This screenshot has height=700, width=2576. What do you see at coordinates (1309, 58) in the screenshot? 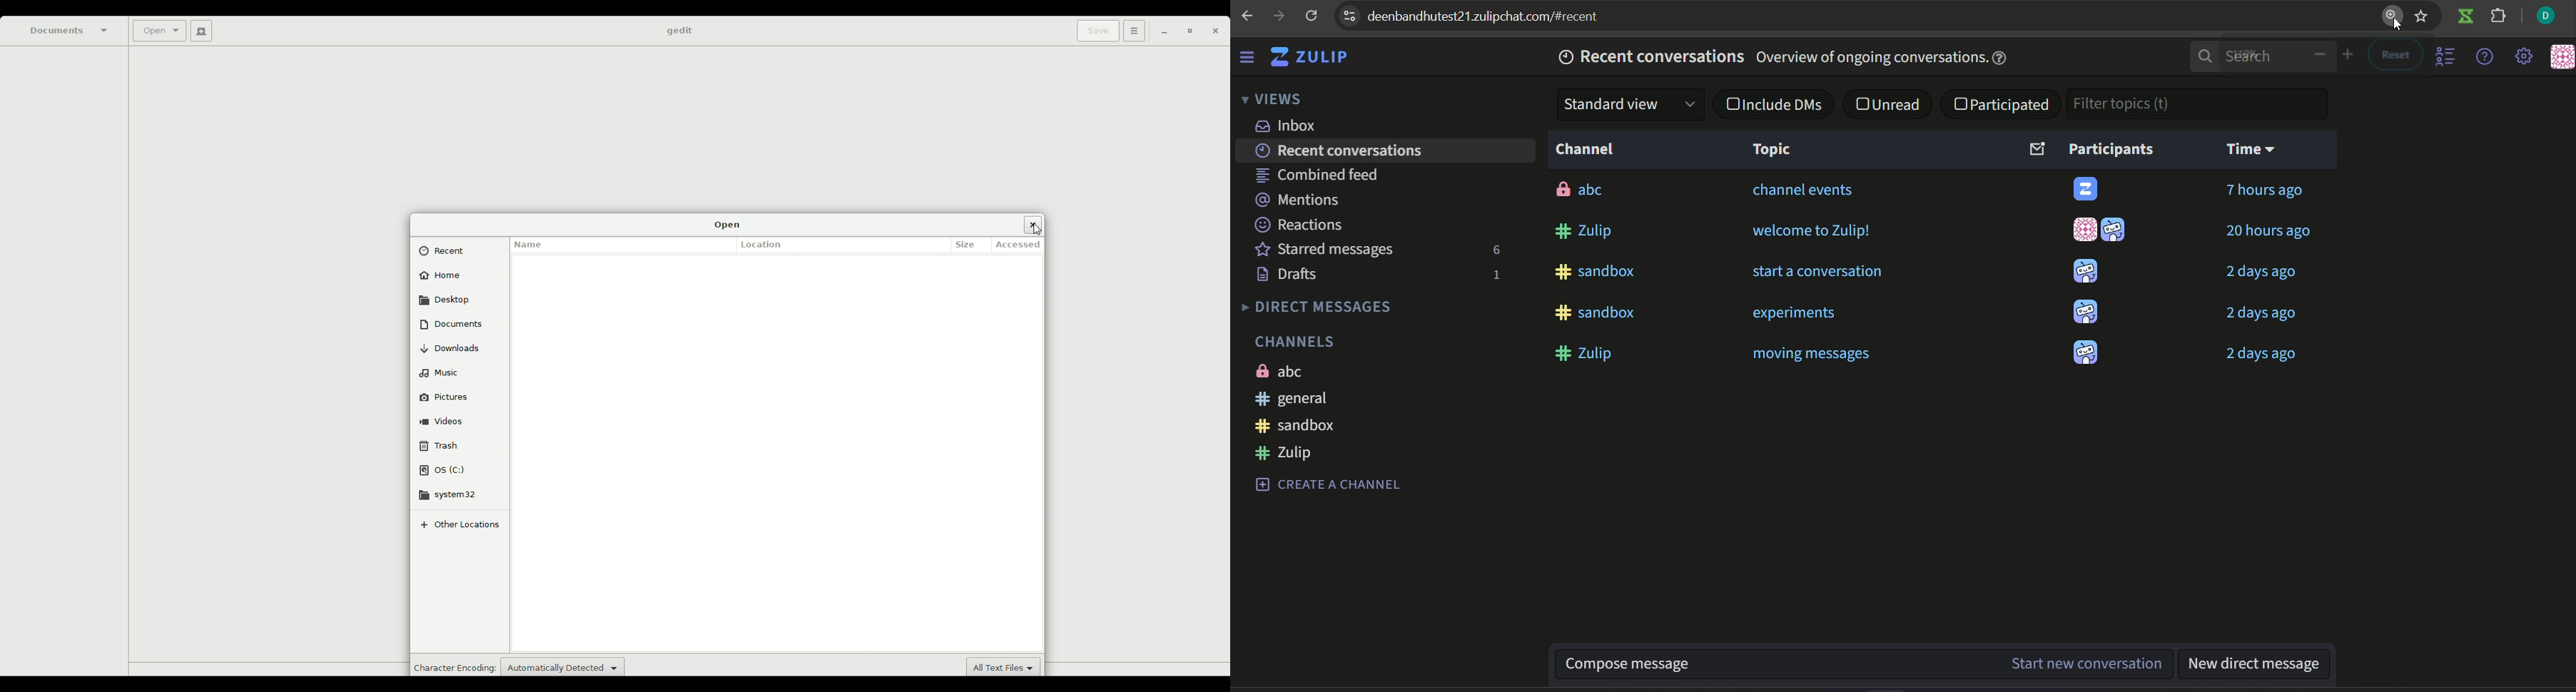
I see `logo and title` at bounding box center [1309, 58].